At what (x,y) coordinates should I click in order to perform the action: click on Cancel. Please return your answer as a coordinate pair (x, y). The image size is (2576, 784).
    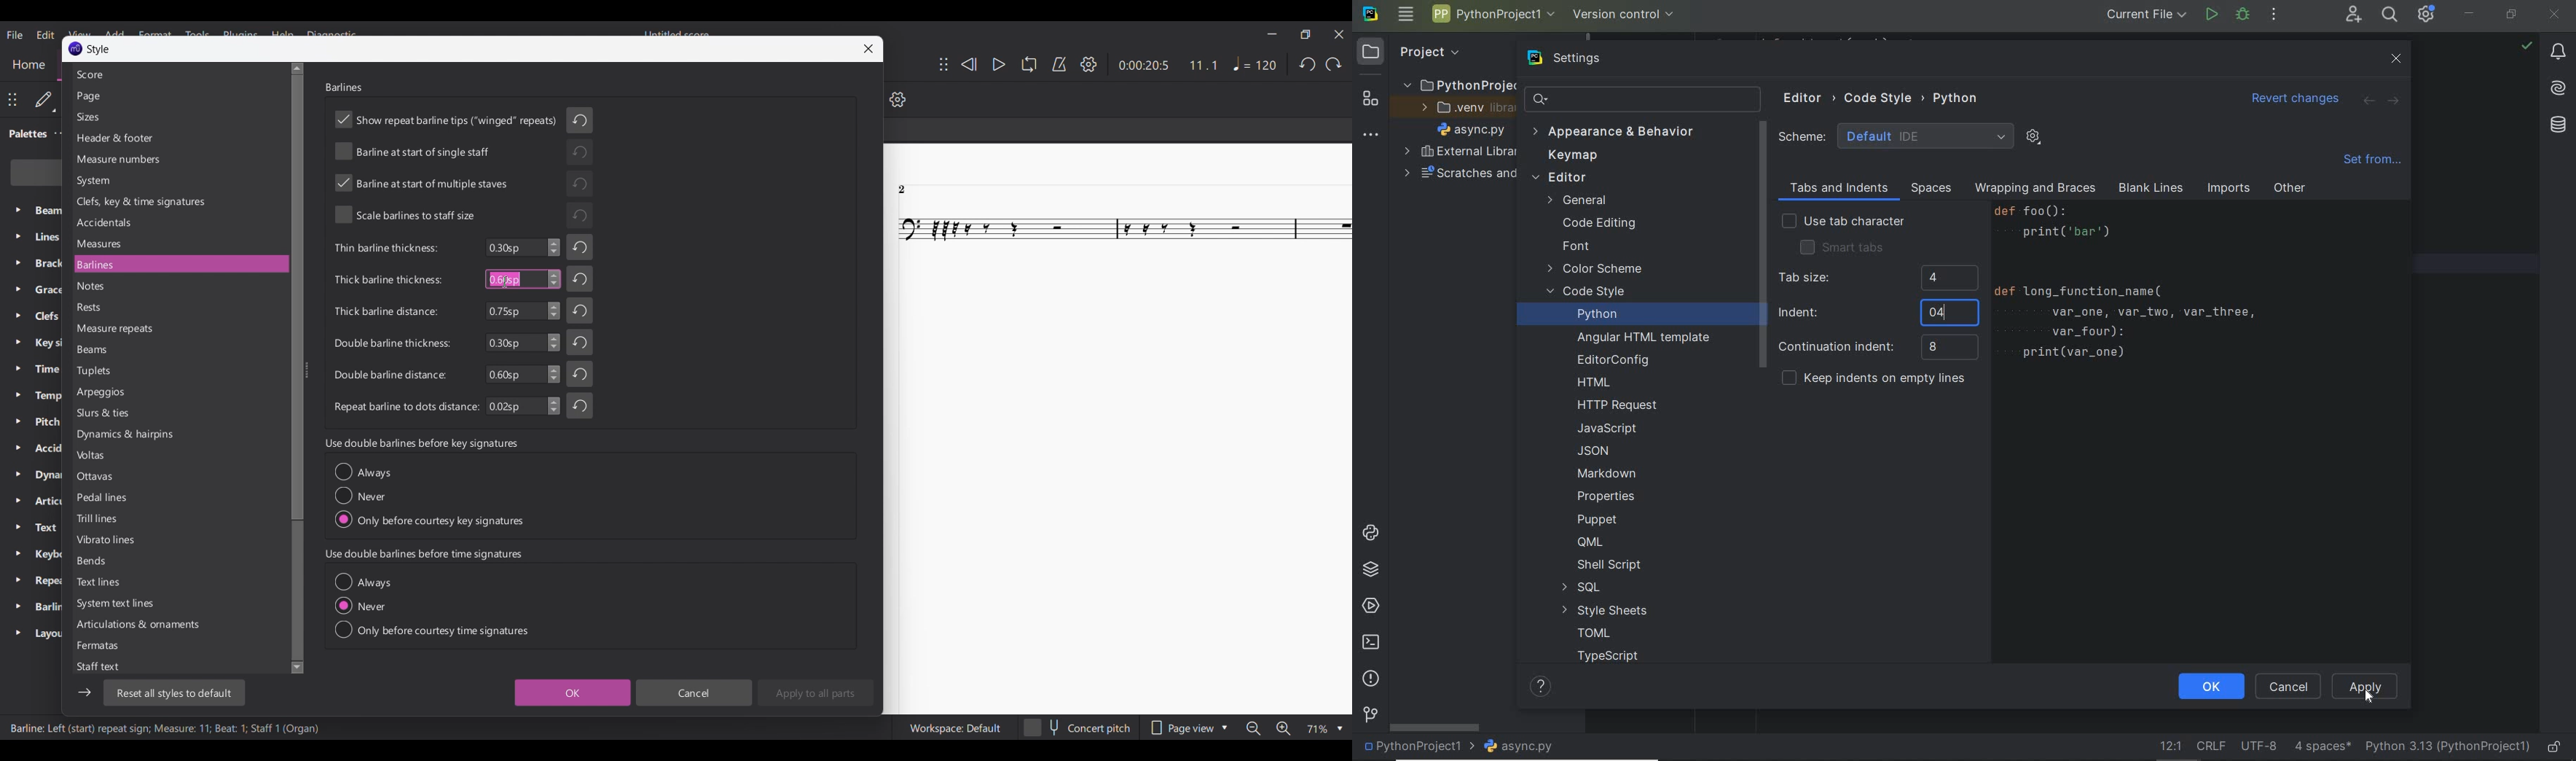
    Looking at the image, I should click on (694, 692).